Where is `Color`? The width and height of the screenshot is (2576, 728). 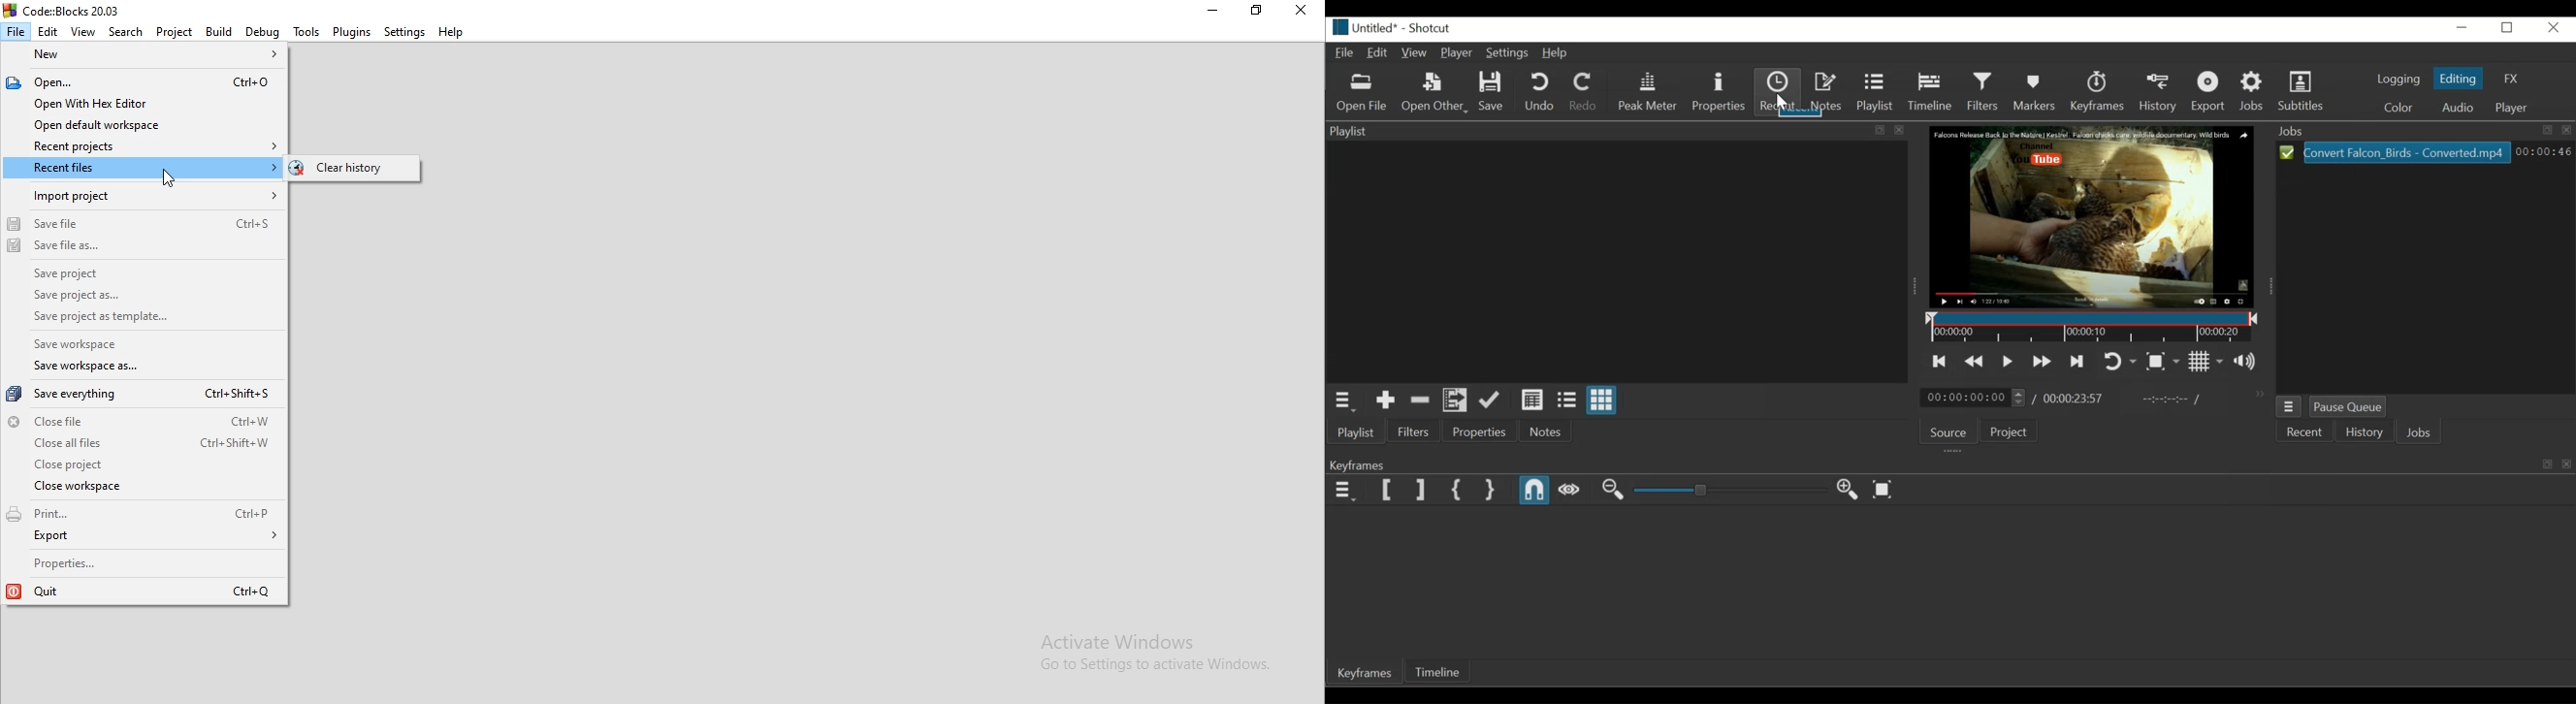 Color is located at coordinates (2398, 107).